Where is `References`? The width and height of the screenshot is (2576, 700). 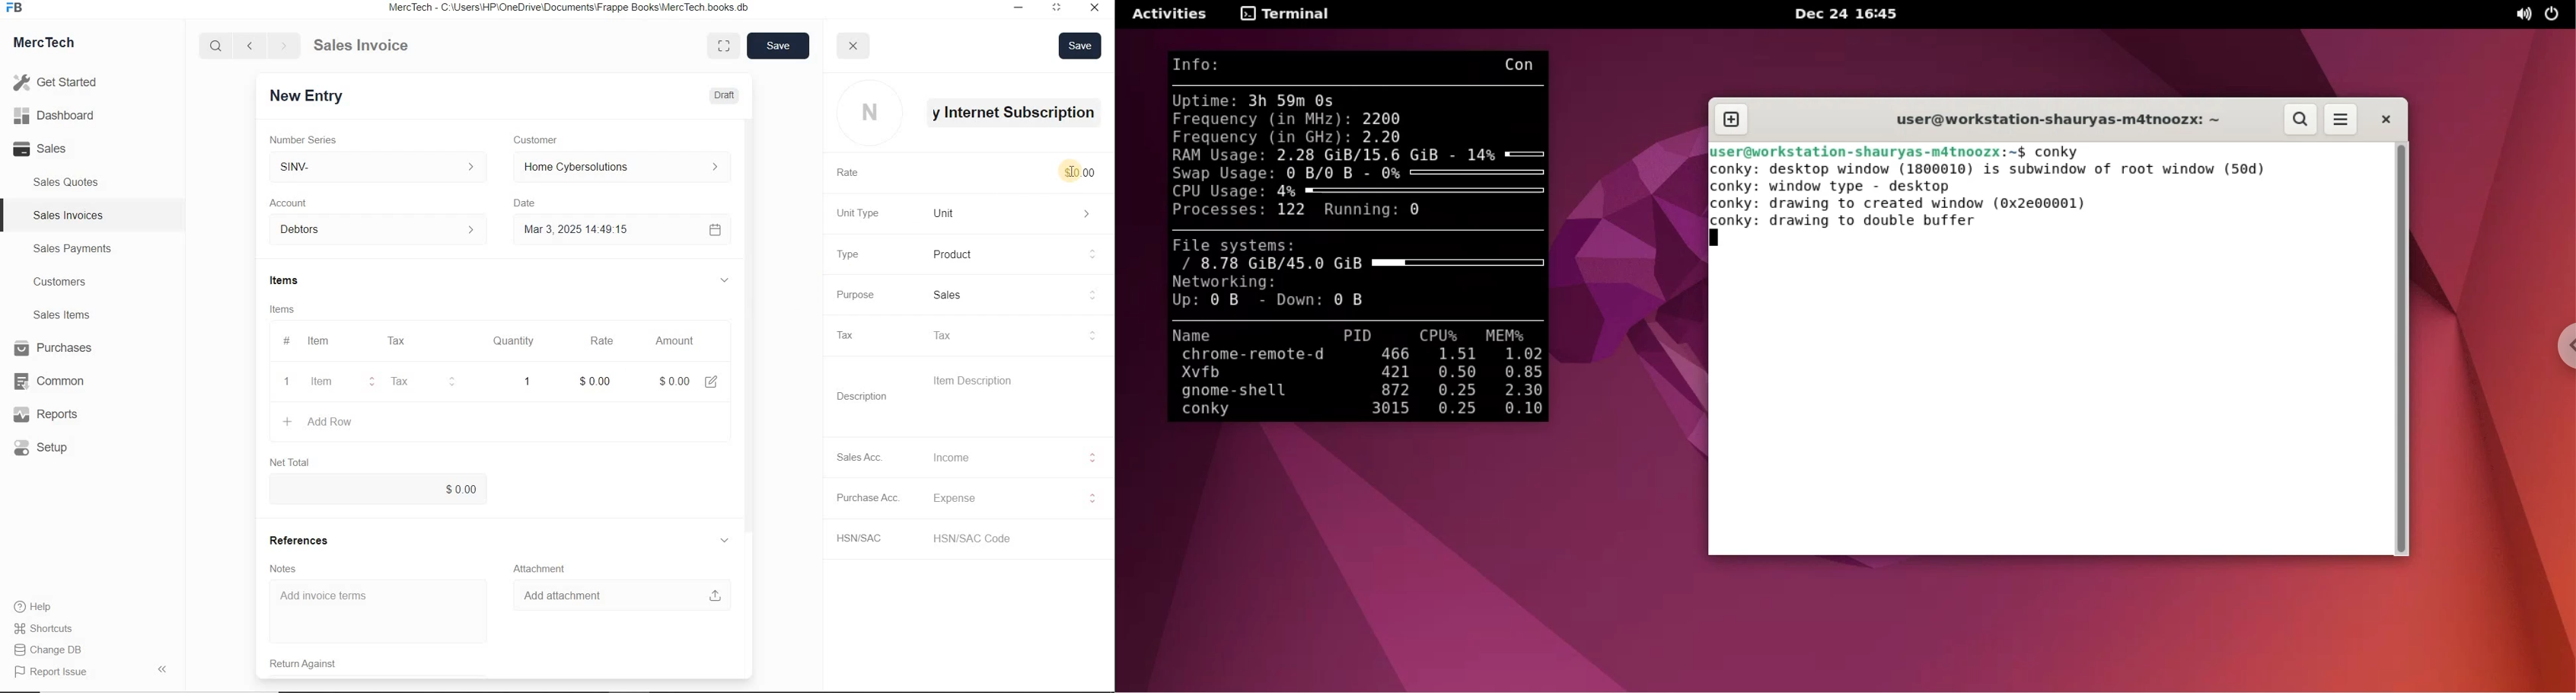
References is located at coordinates (302, 539).